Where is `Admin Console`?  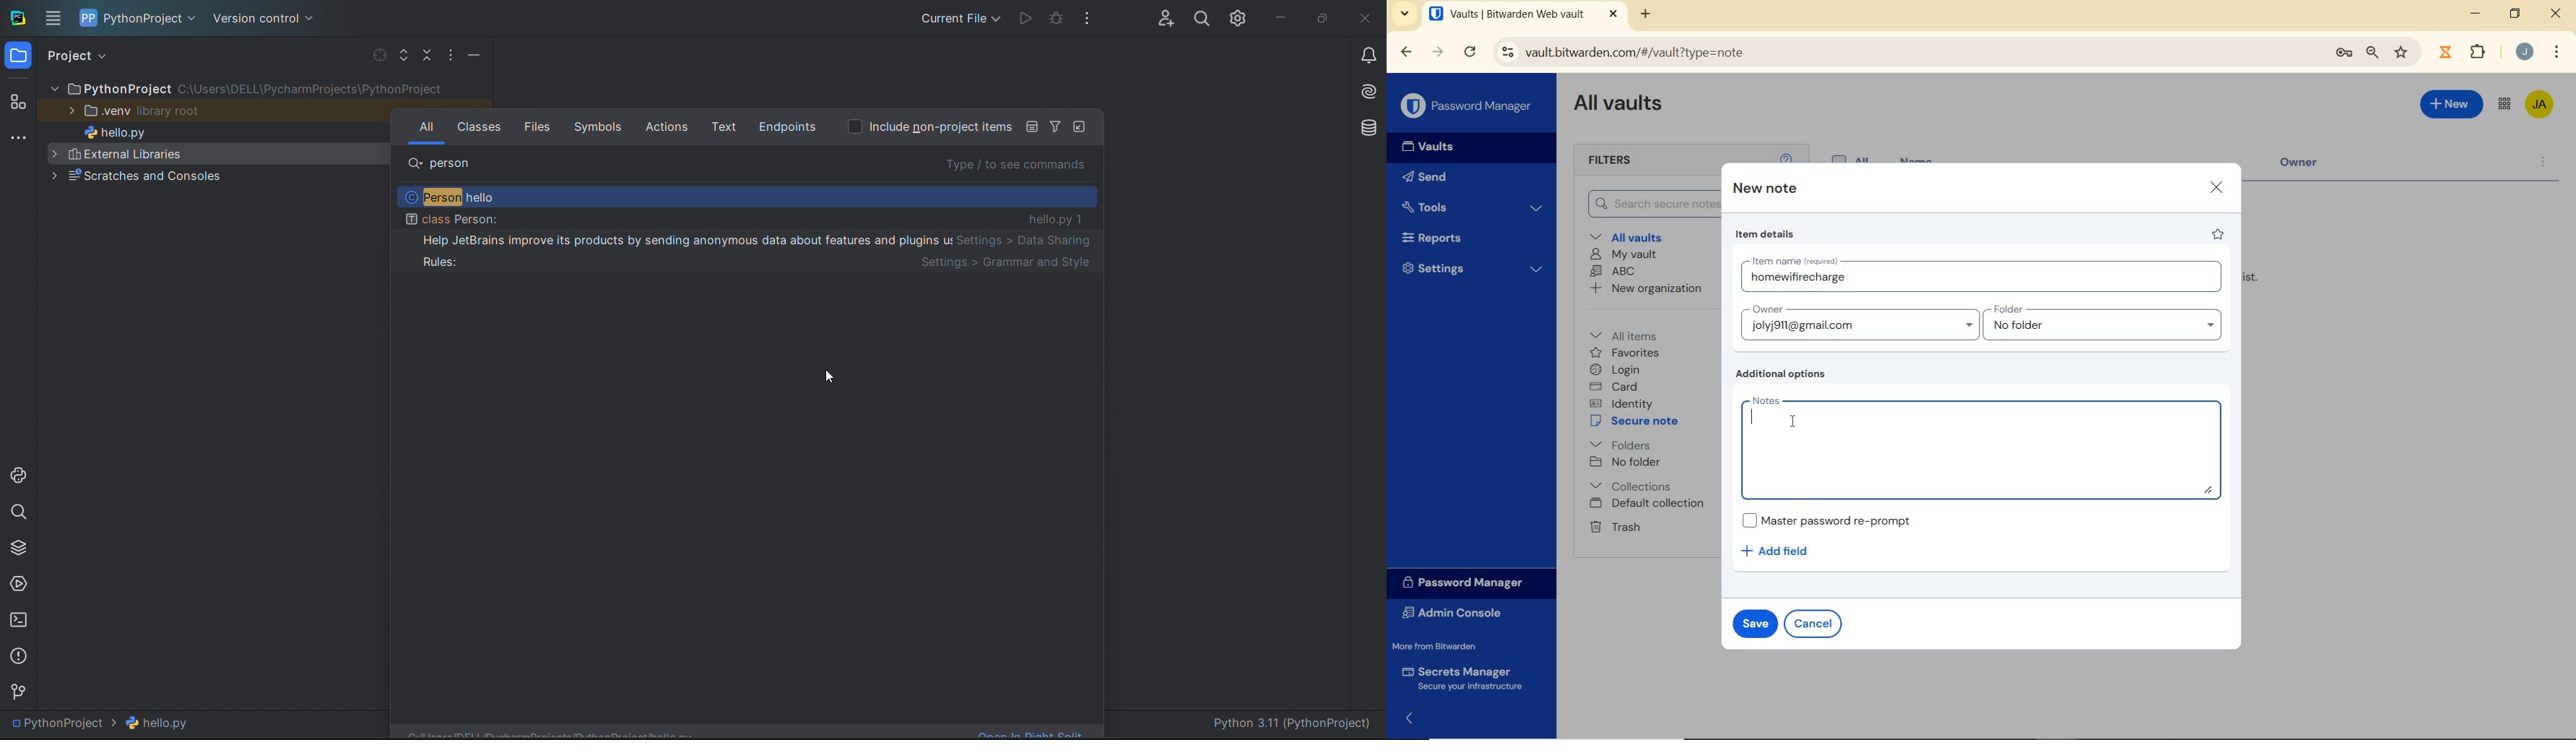 Admin Console is located at coordinates (1460, 612).